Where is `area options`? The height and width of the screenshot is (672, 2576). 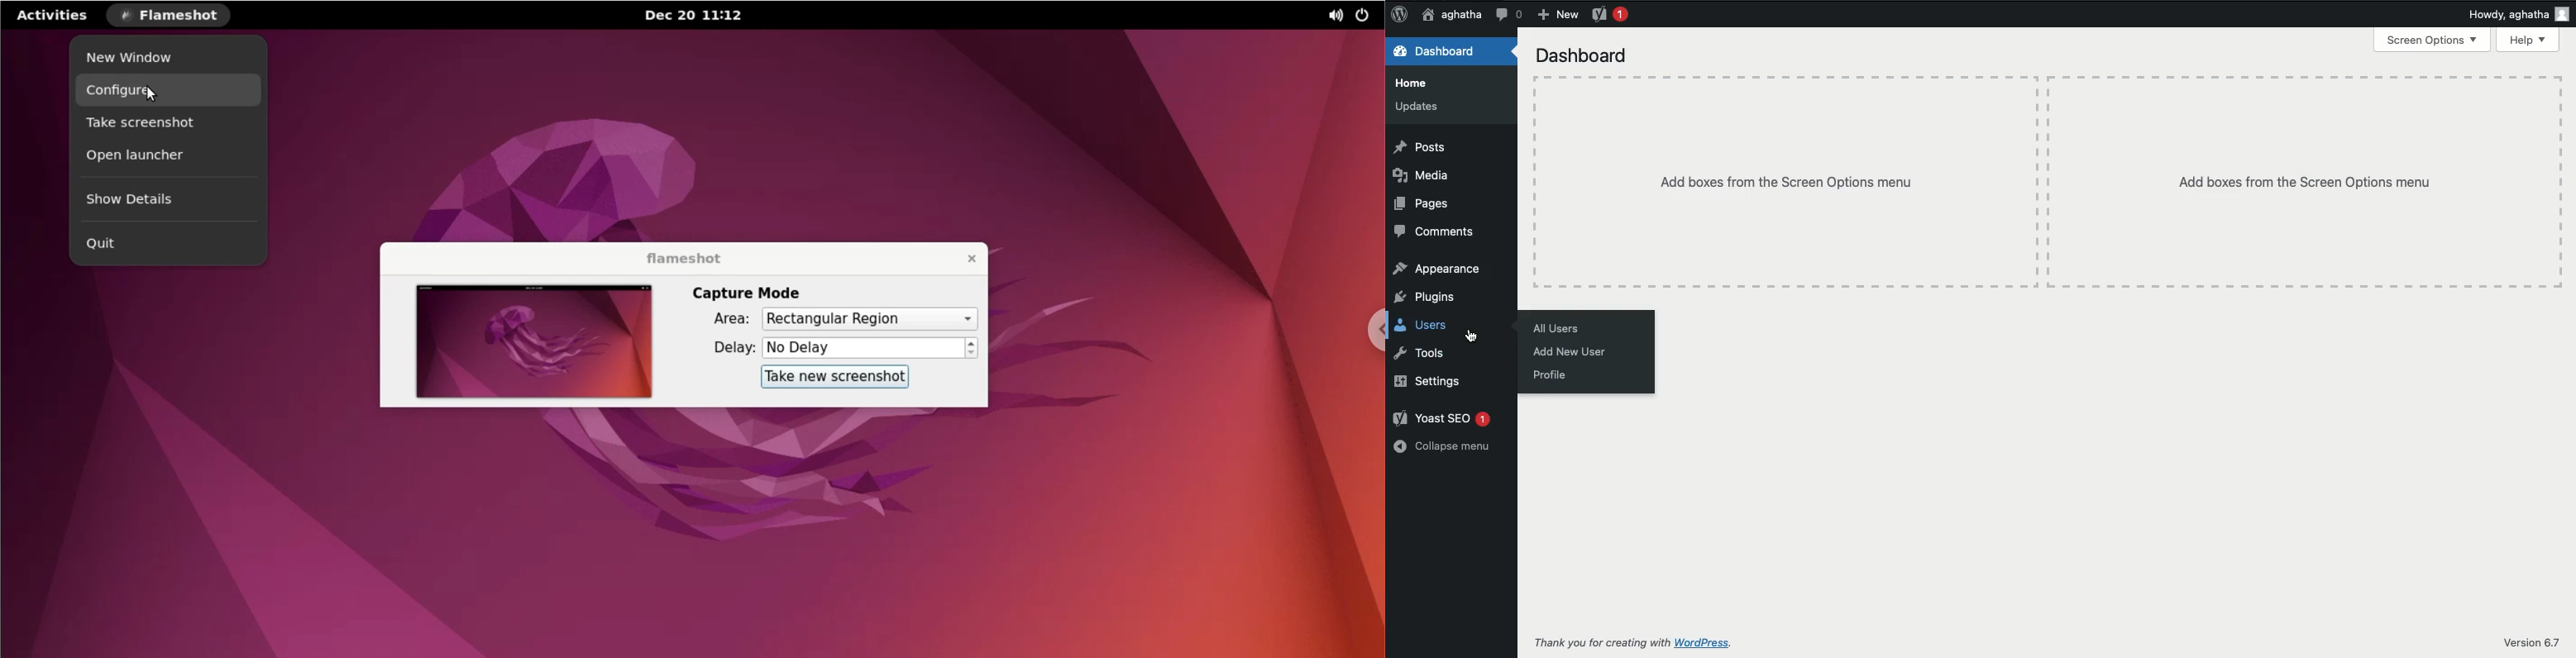
area options is located at coordinates (870, 318).